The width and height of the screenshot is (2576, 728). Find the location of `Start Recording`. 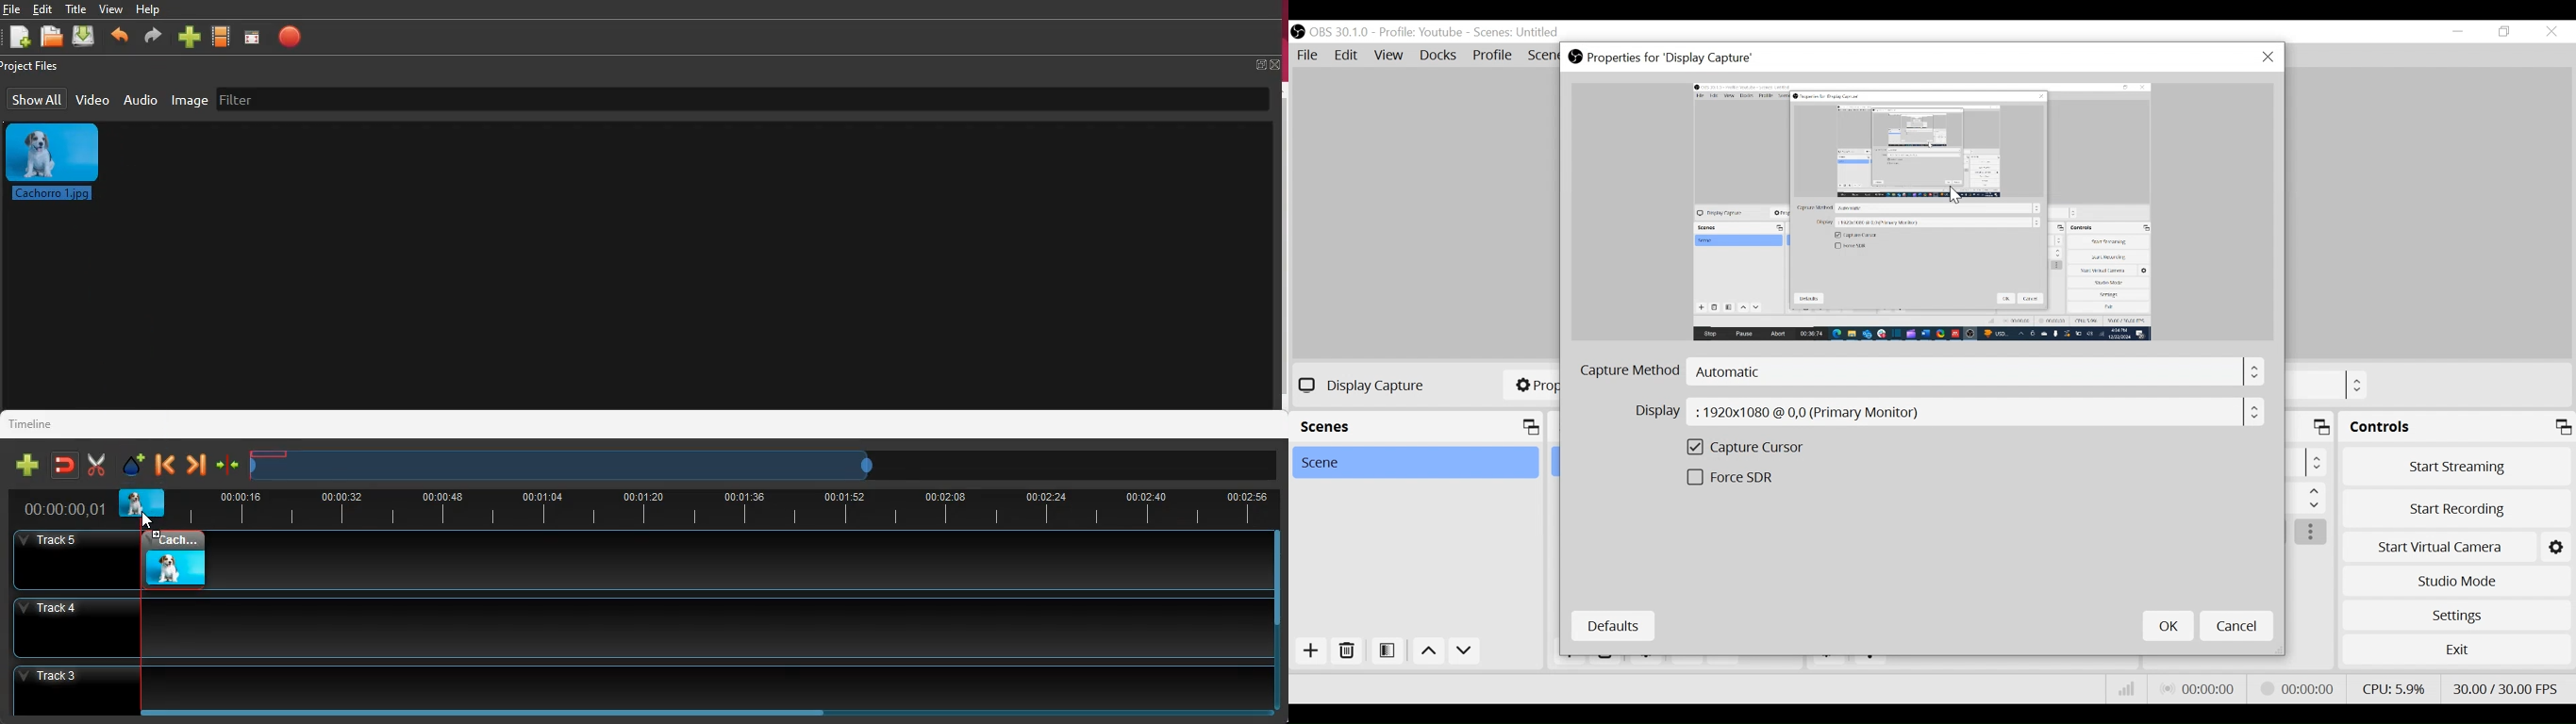

Start Recording is located at coordinates (2457, 511).